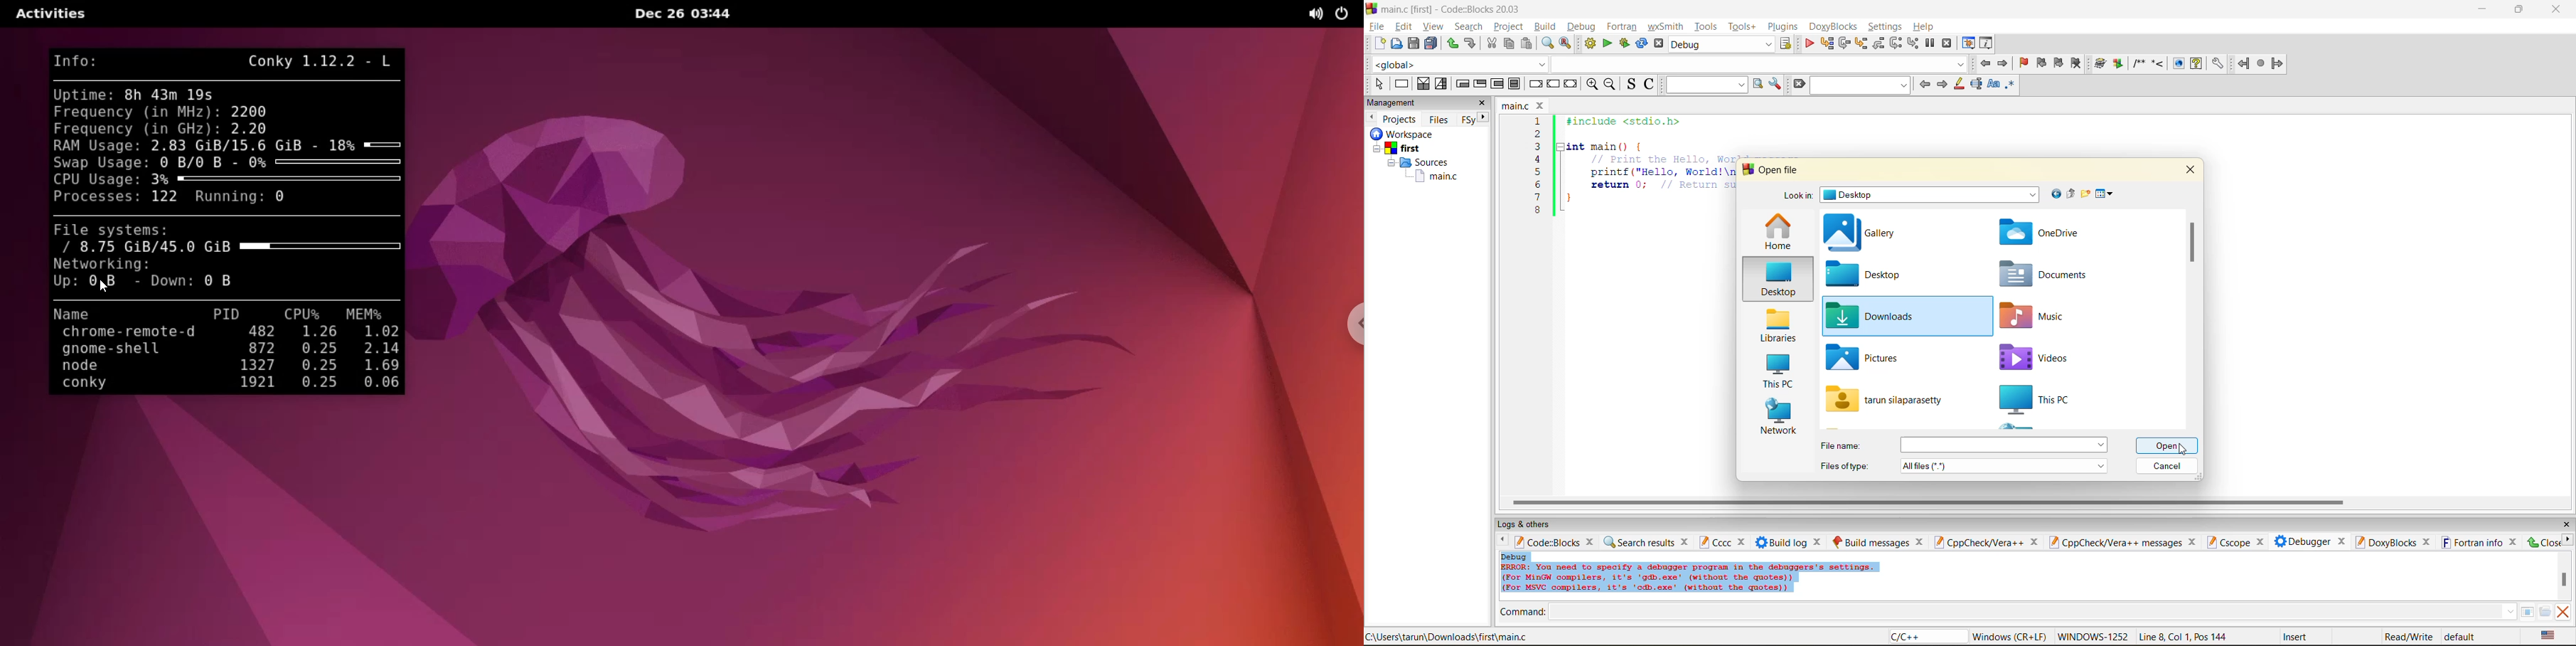 The height and width of the screenshot is (672, 2576). Describe the element at coordinates (2228, 541) in the screenshot. I see `cscope` at that location.